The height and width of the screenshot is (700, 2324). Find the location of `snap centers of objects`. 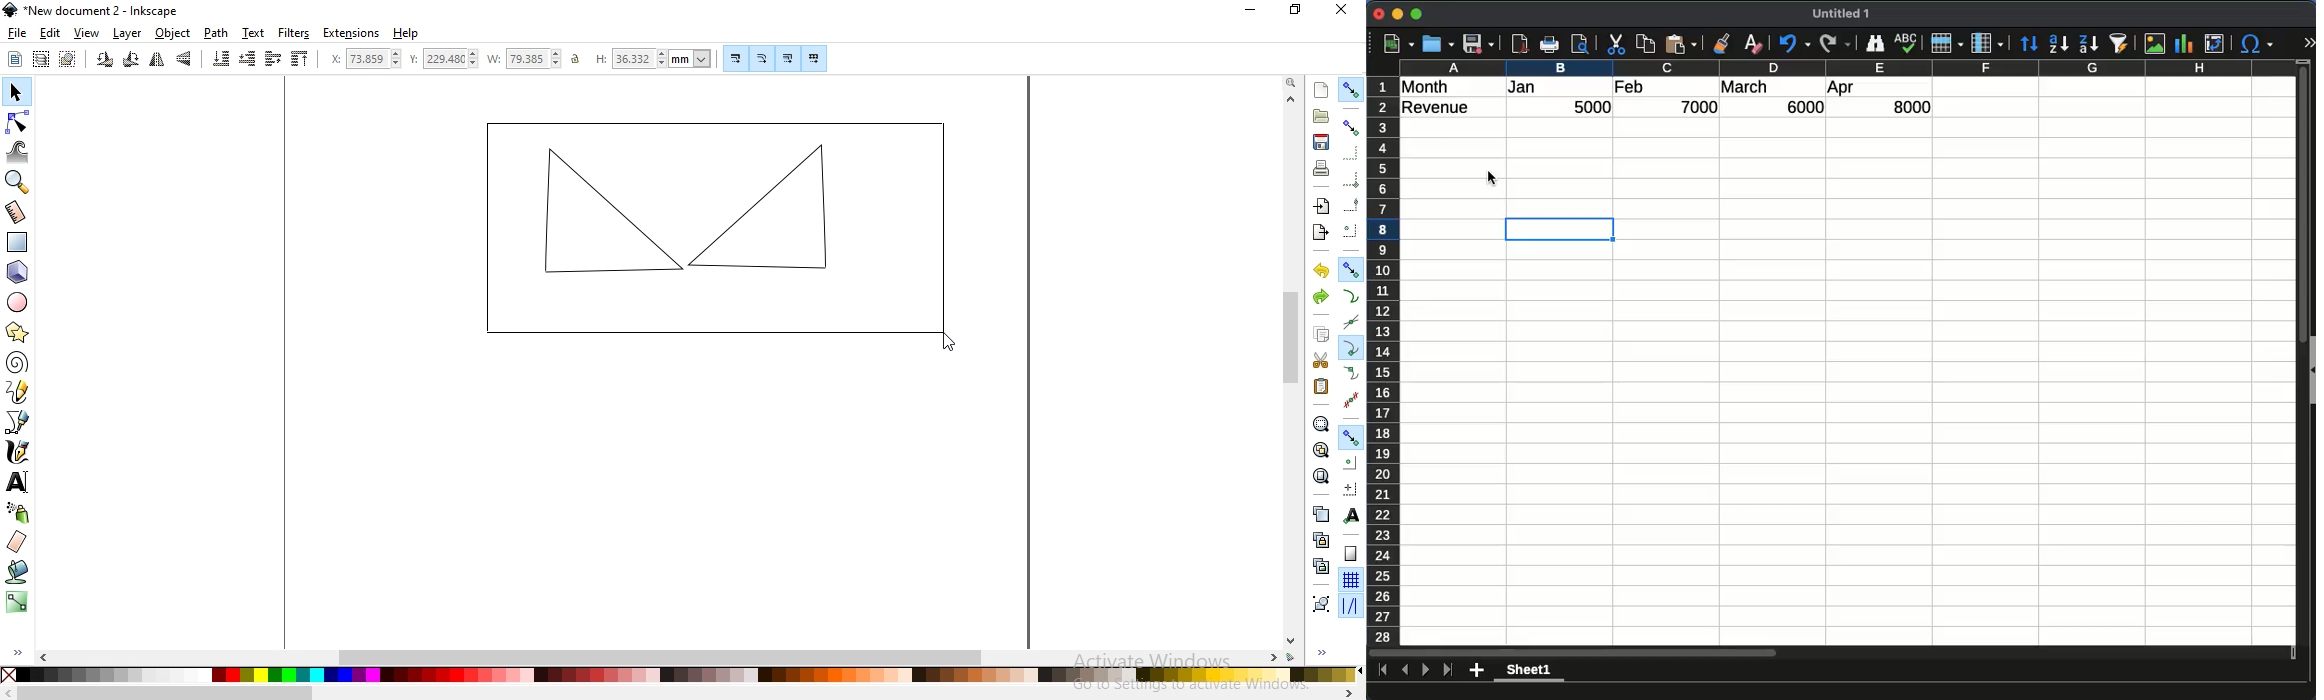

snap centers of objects is located at coordinates (1351, 462).